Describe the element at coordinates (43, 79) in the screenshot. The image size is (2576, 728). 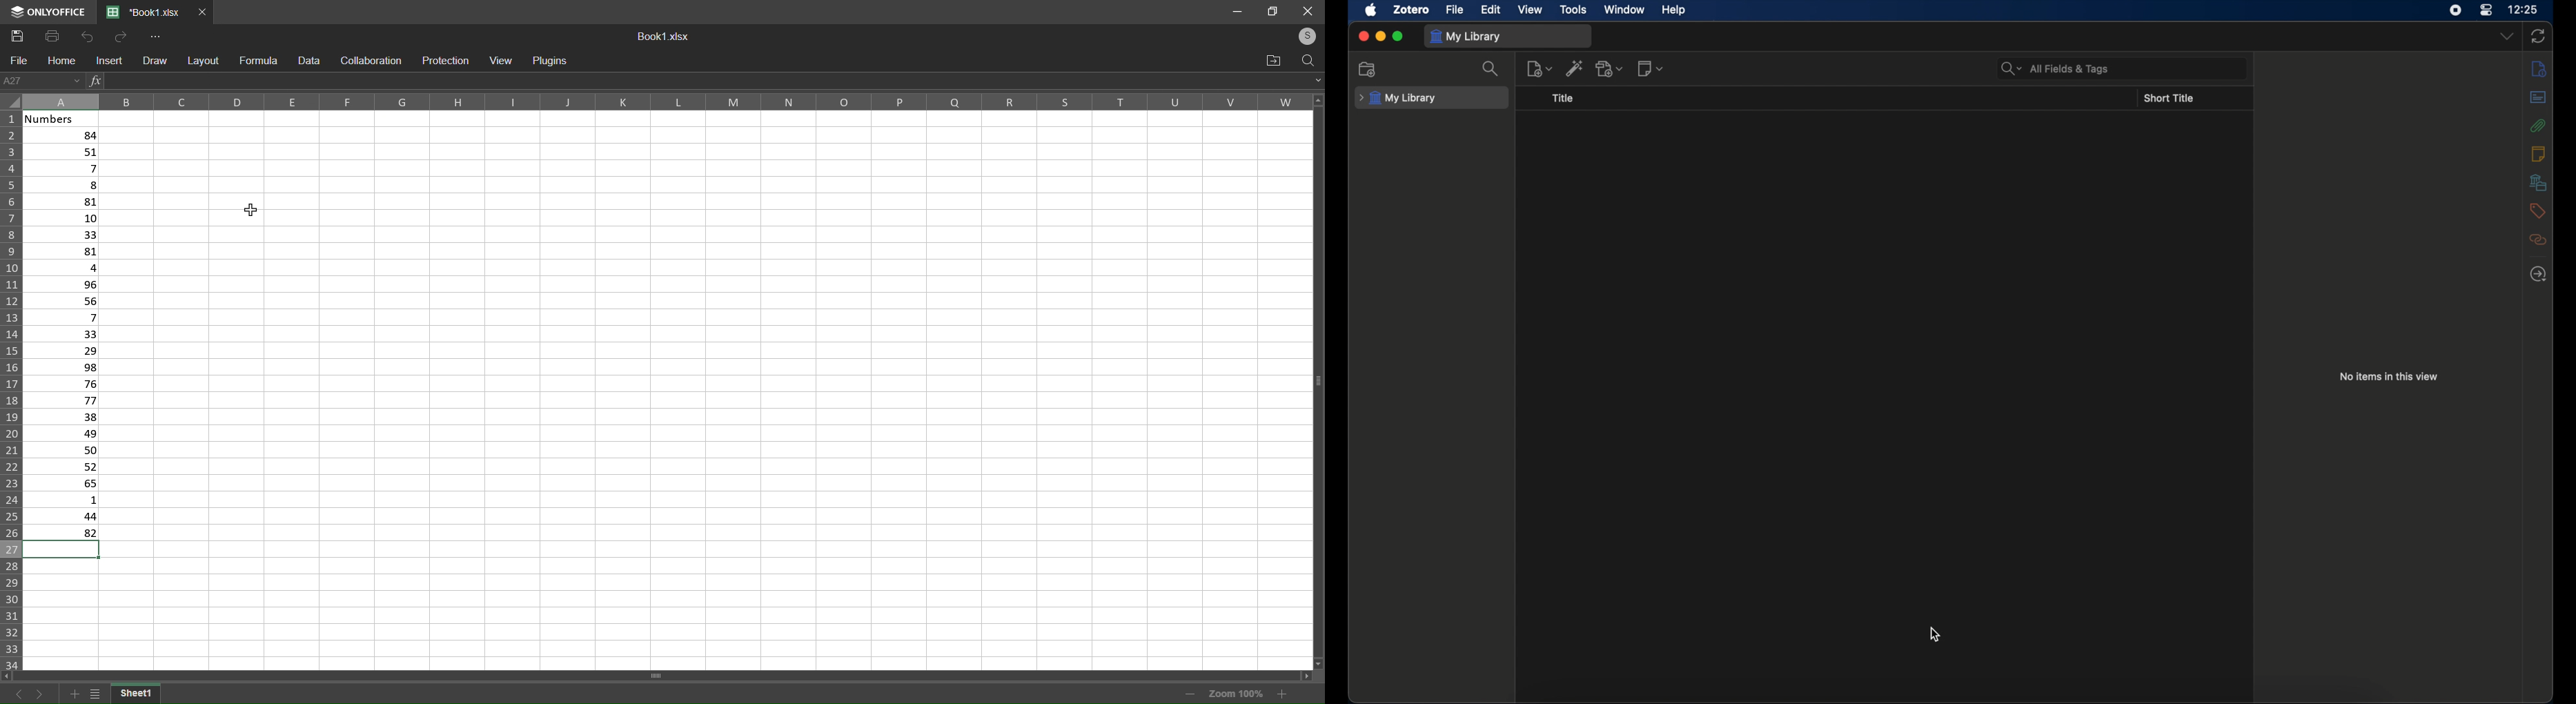
I see `A27` at that location.